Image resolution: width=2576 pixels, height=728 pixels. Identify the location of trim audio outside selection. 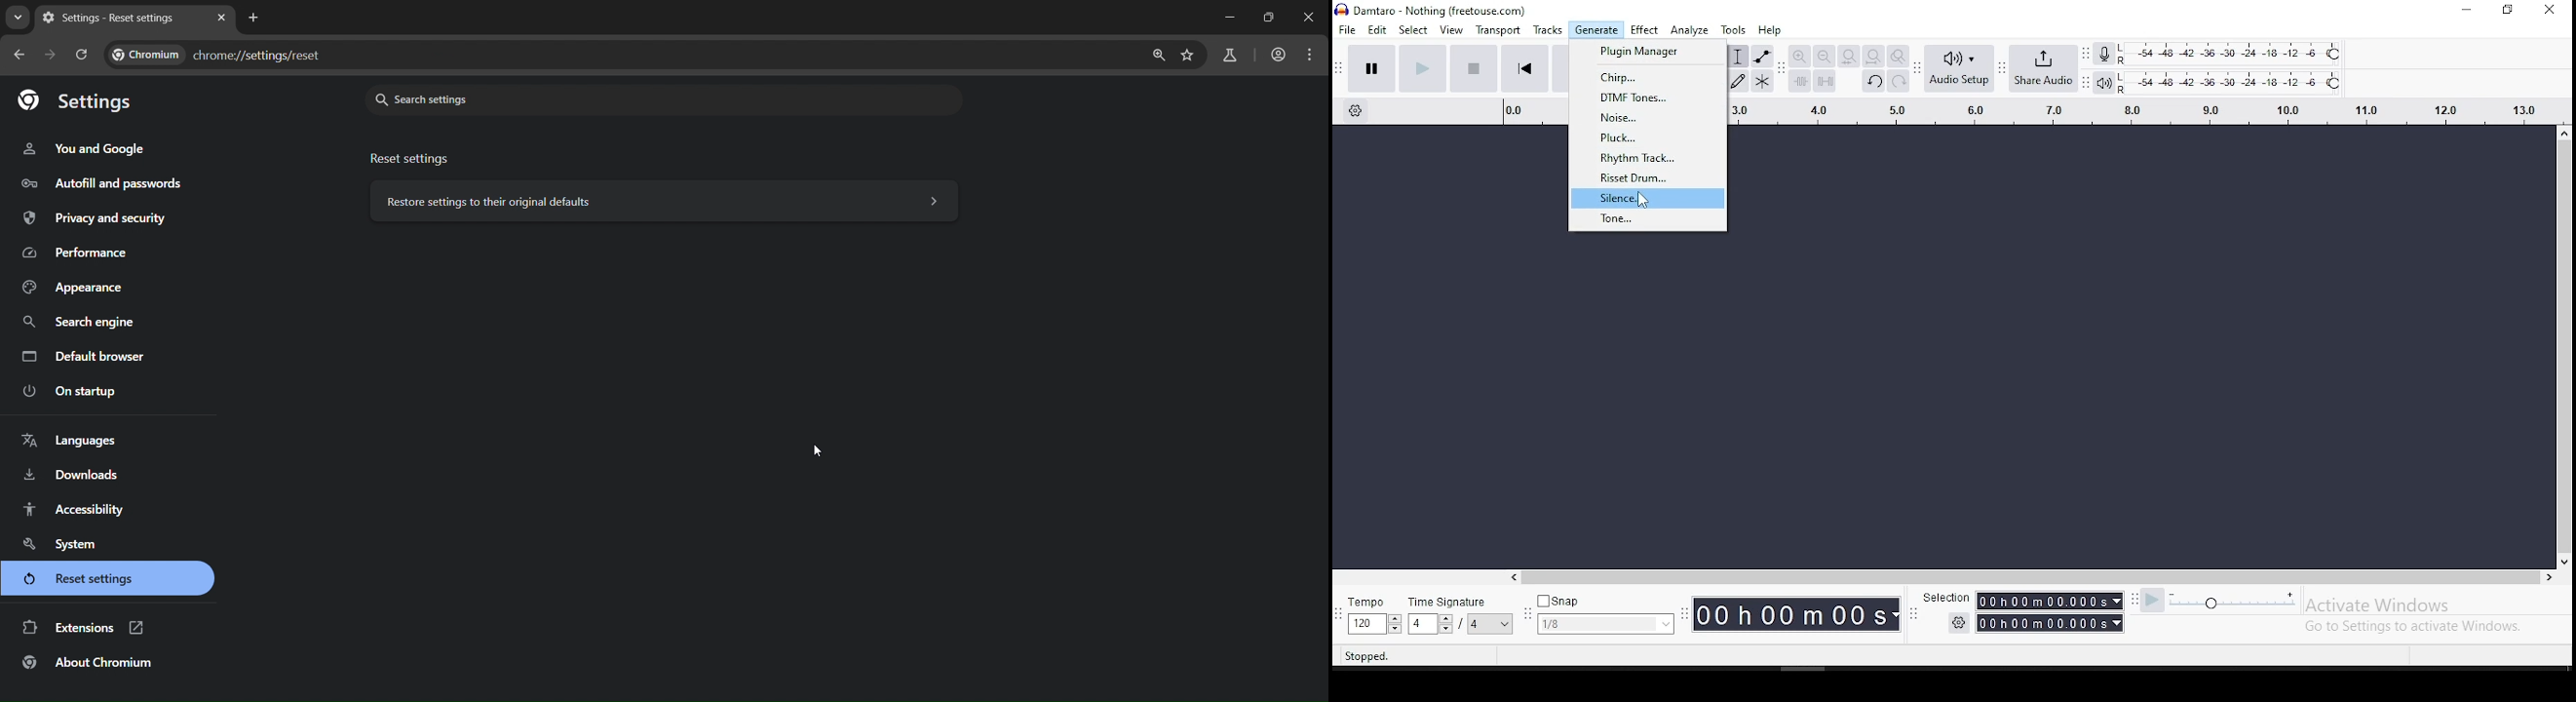
(1799, 81).